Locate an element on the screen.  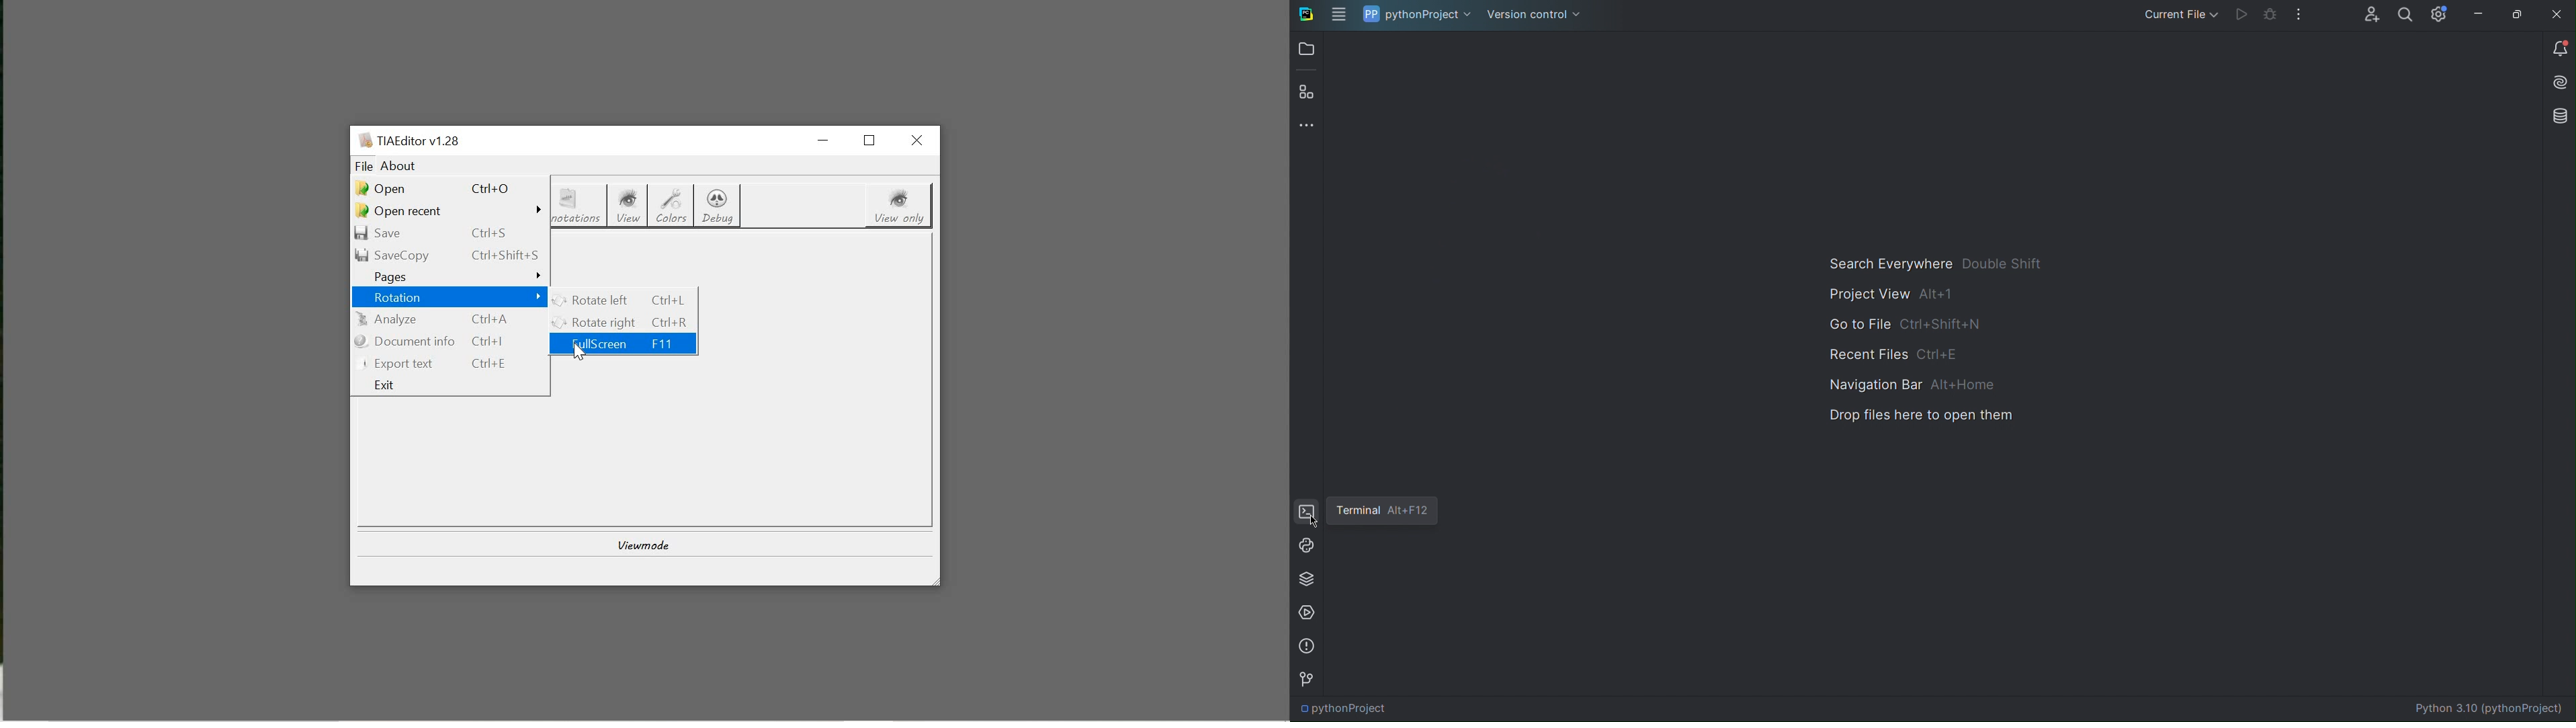
Setting is located at coordinates (2439, 15).